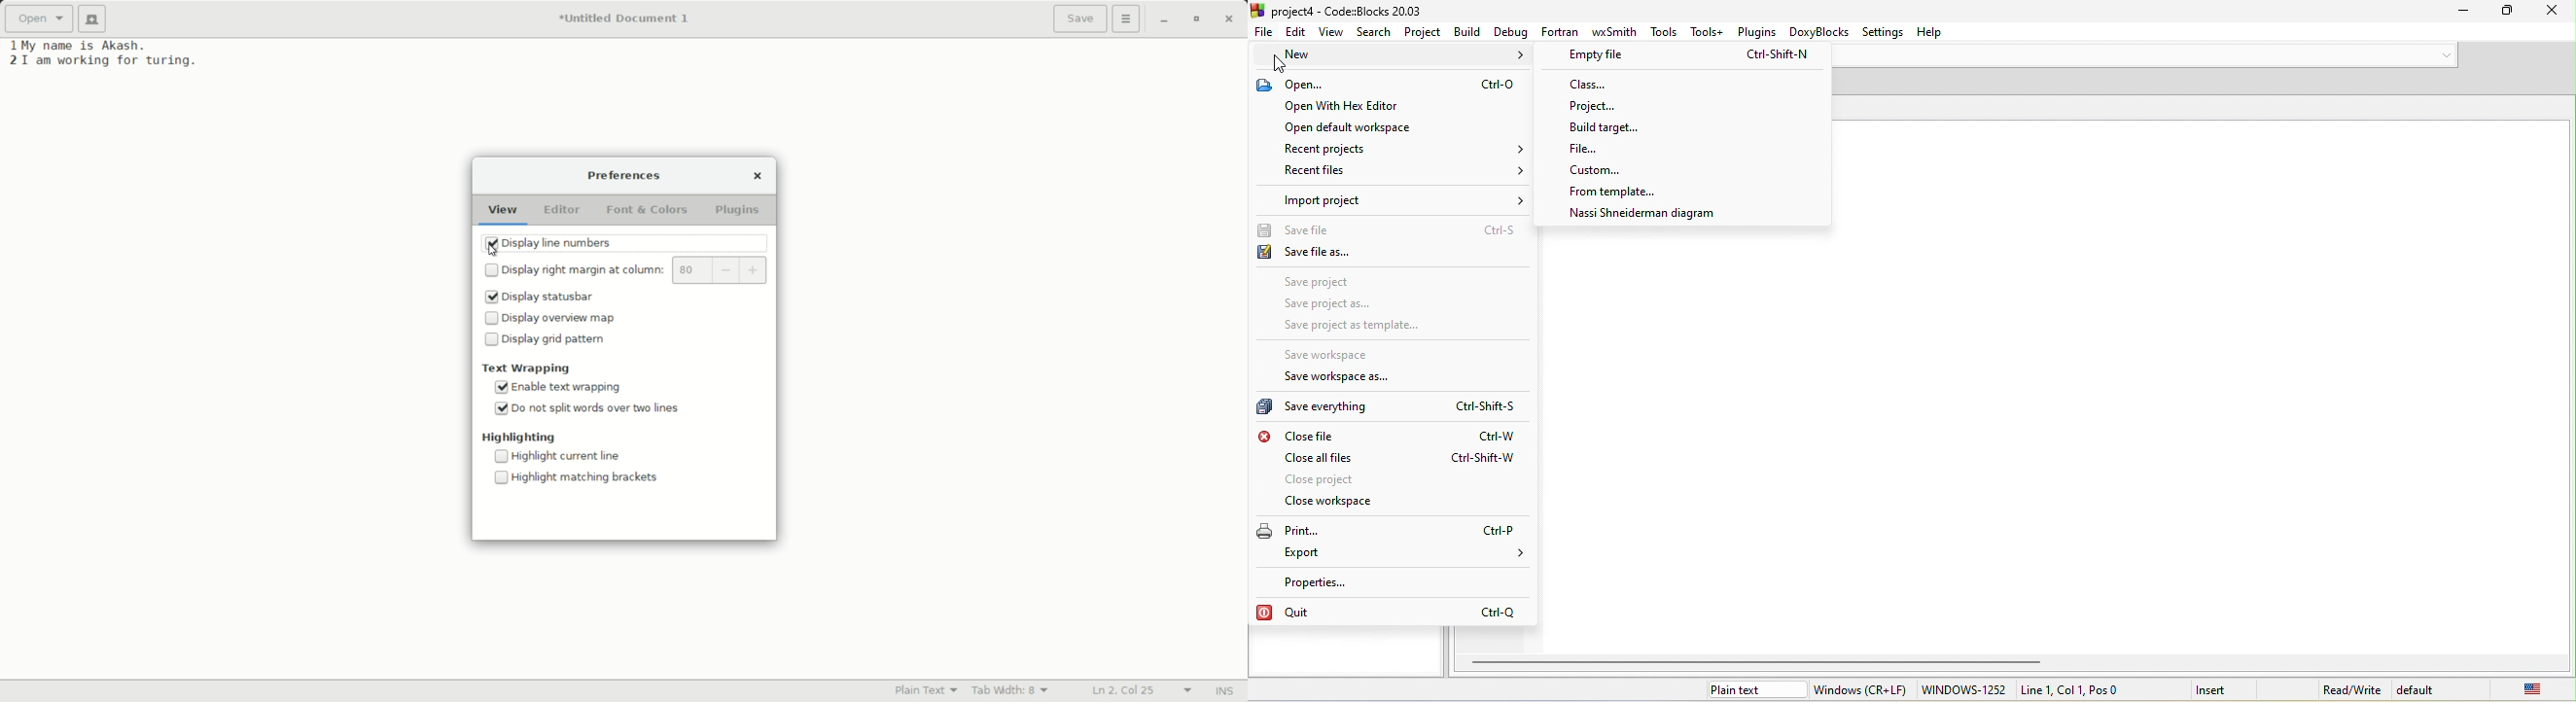 This screenshot has height=728, width=2576. What do you see at coordinates (1819, 30) in the screenshot?
I see `doxyblocks` at bounding box center [1819, 30].